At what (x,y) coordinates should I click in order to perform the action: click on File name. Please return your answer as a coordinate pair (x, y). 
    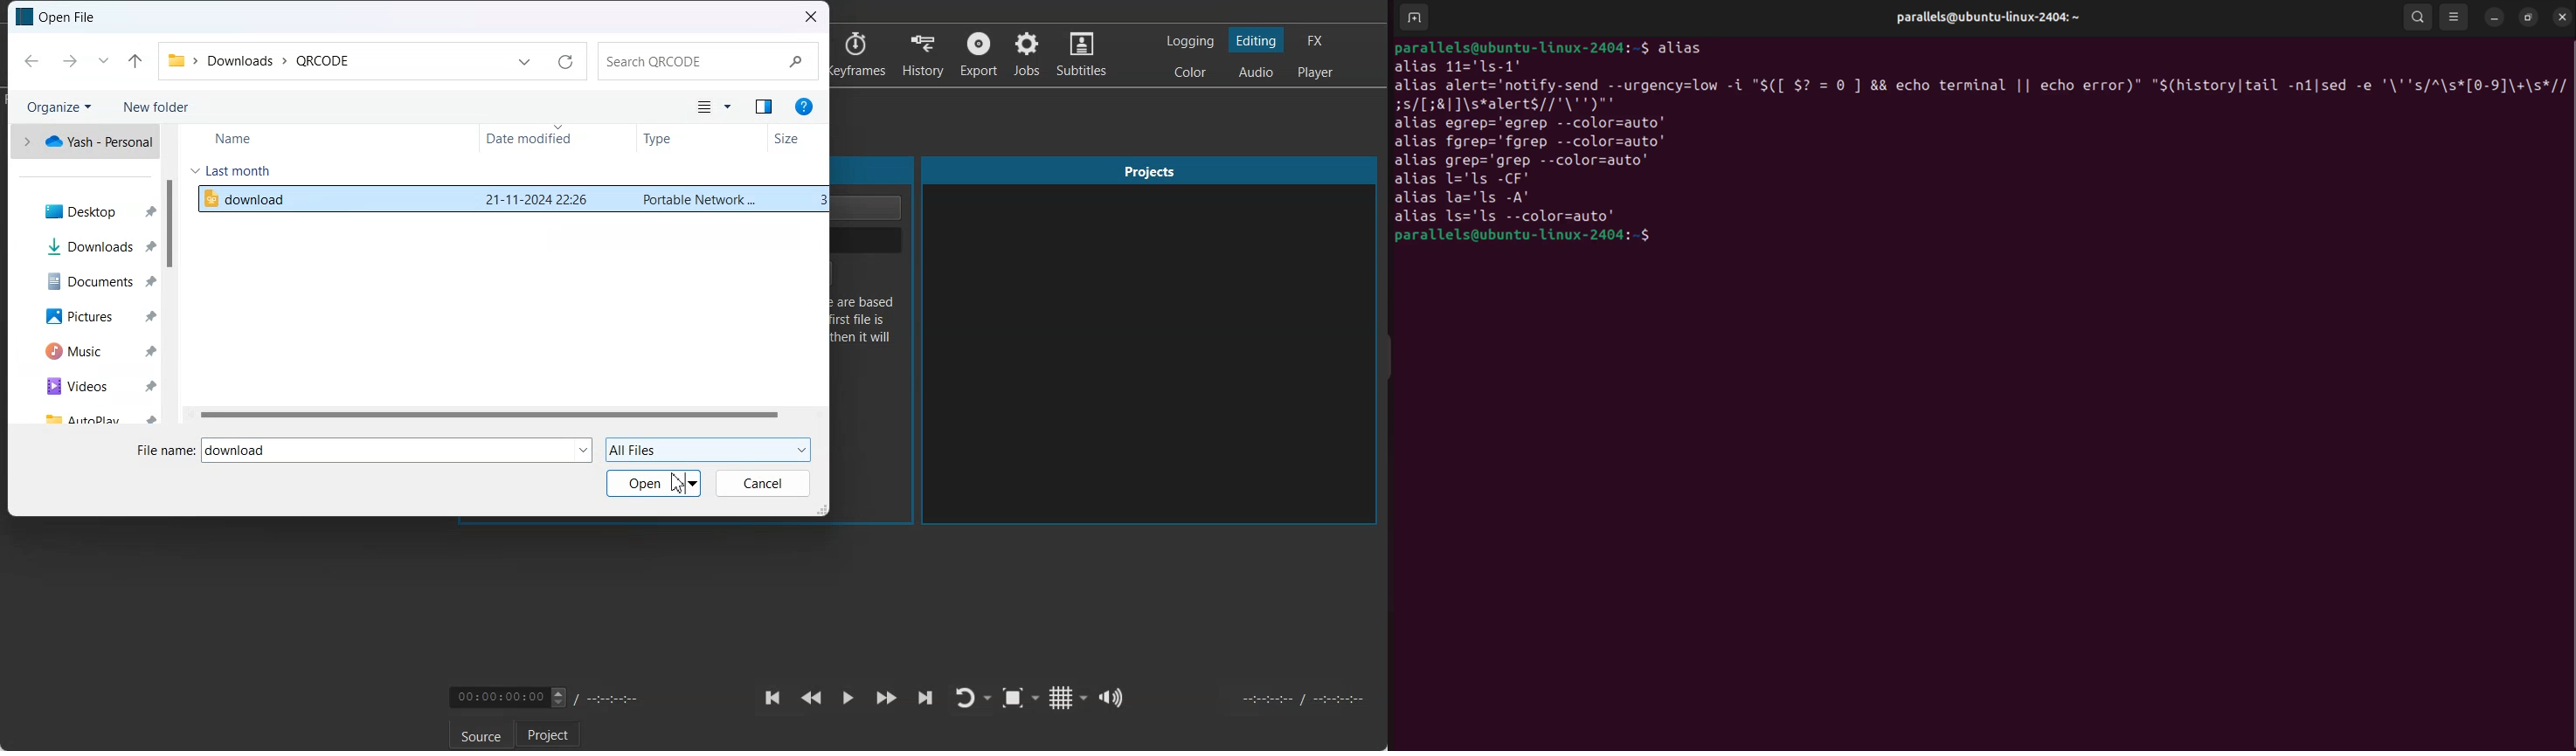
    Looking at the image, I should click on (165, 451).